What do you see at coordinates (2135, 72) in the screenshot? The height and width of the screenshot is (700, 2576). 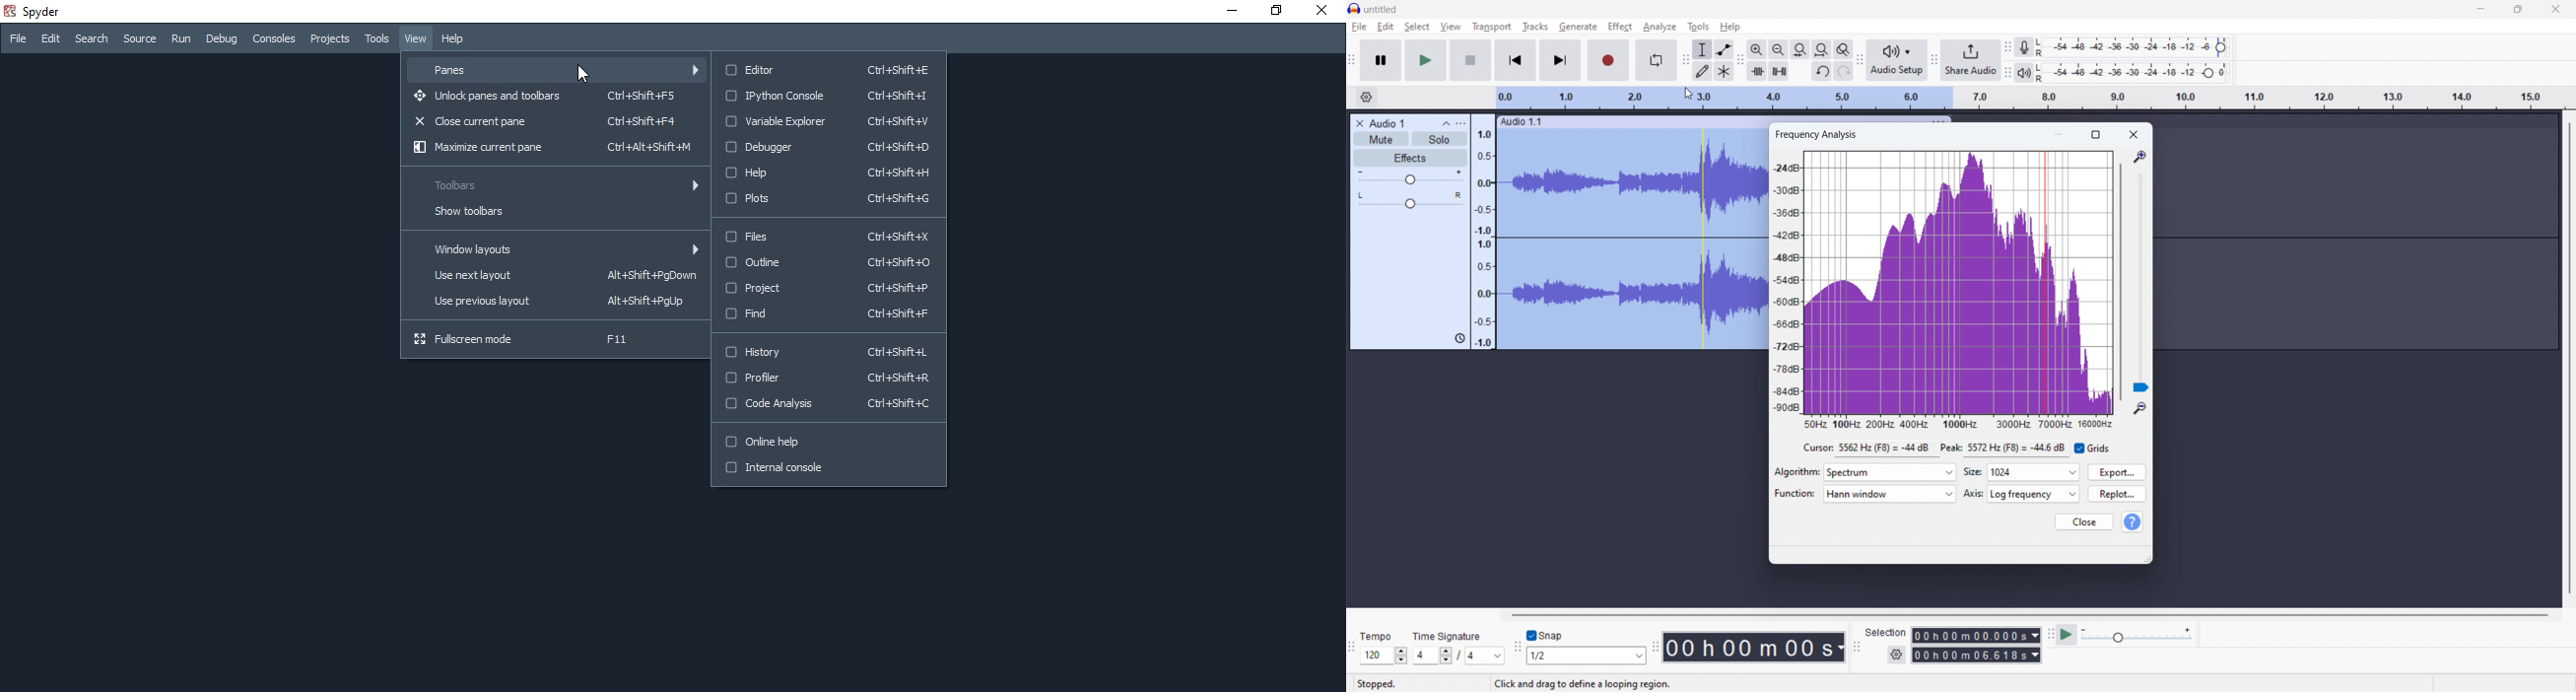 I see `playback level` at bounding box center [2135, 72].